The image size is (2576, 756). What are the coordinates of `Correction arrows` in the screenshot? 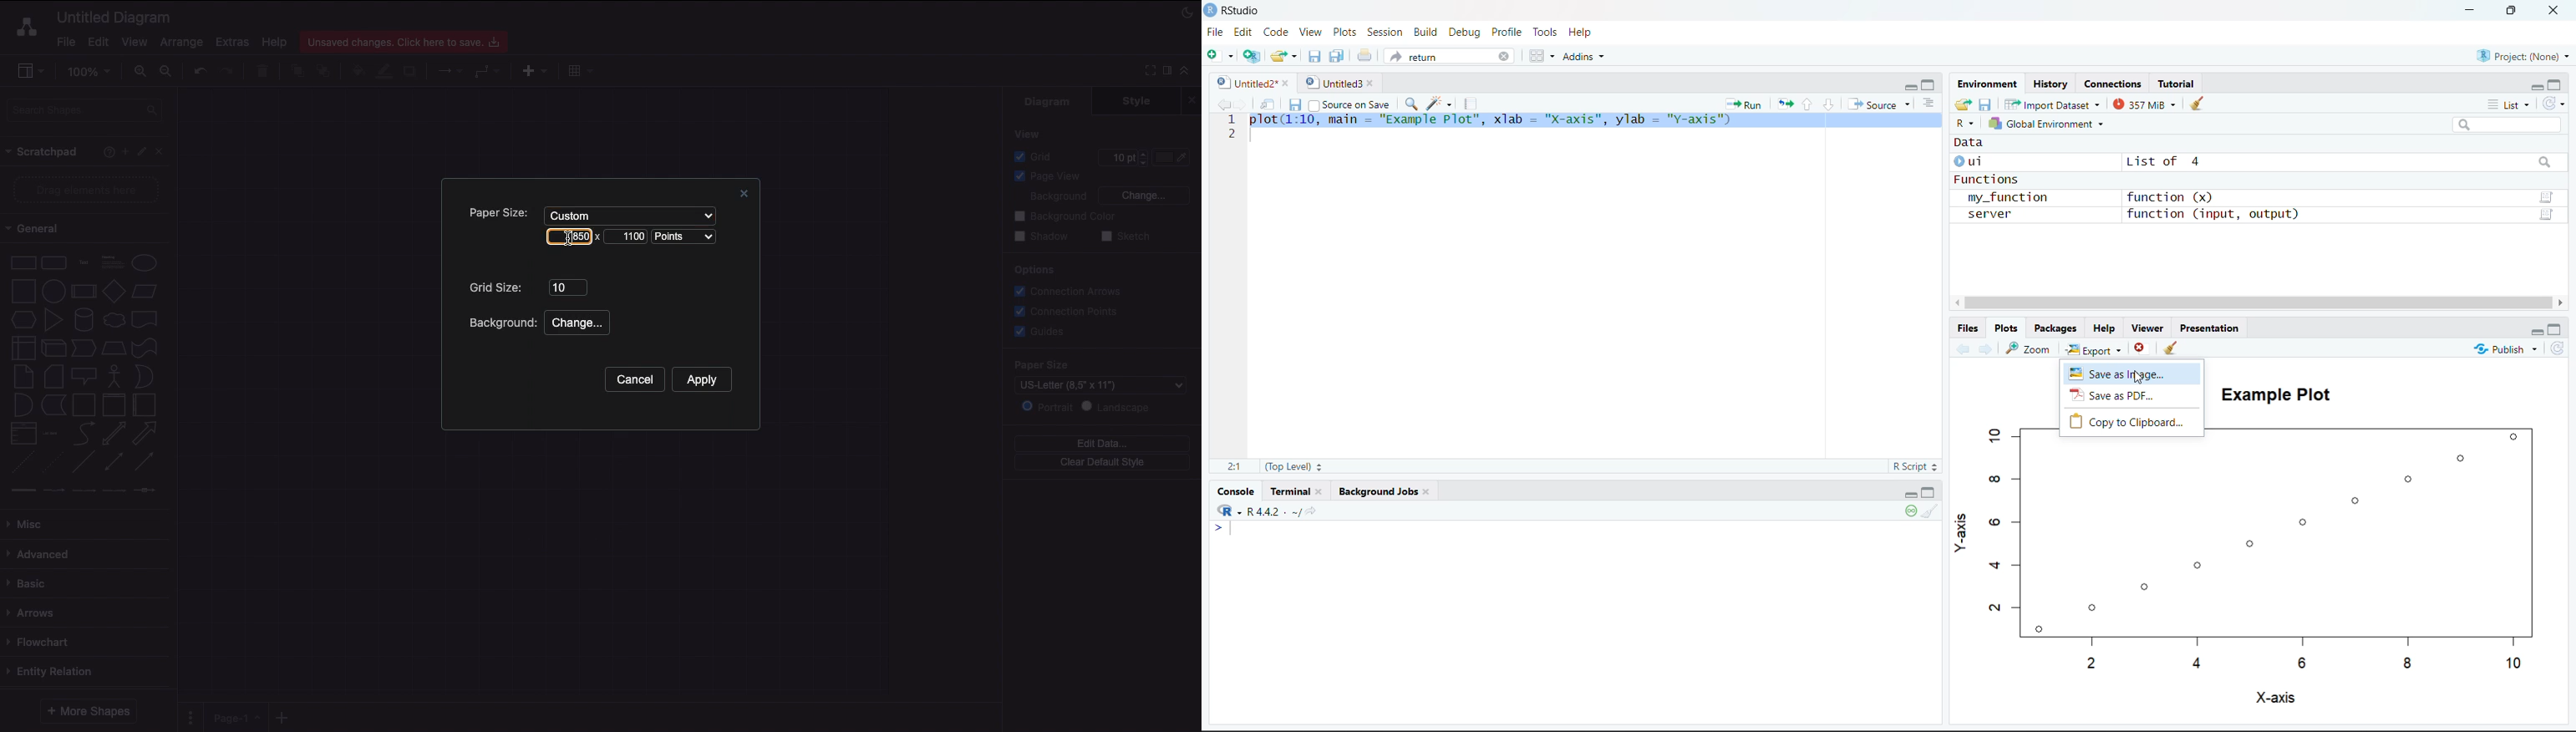 It's located at (1065, 290).